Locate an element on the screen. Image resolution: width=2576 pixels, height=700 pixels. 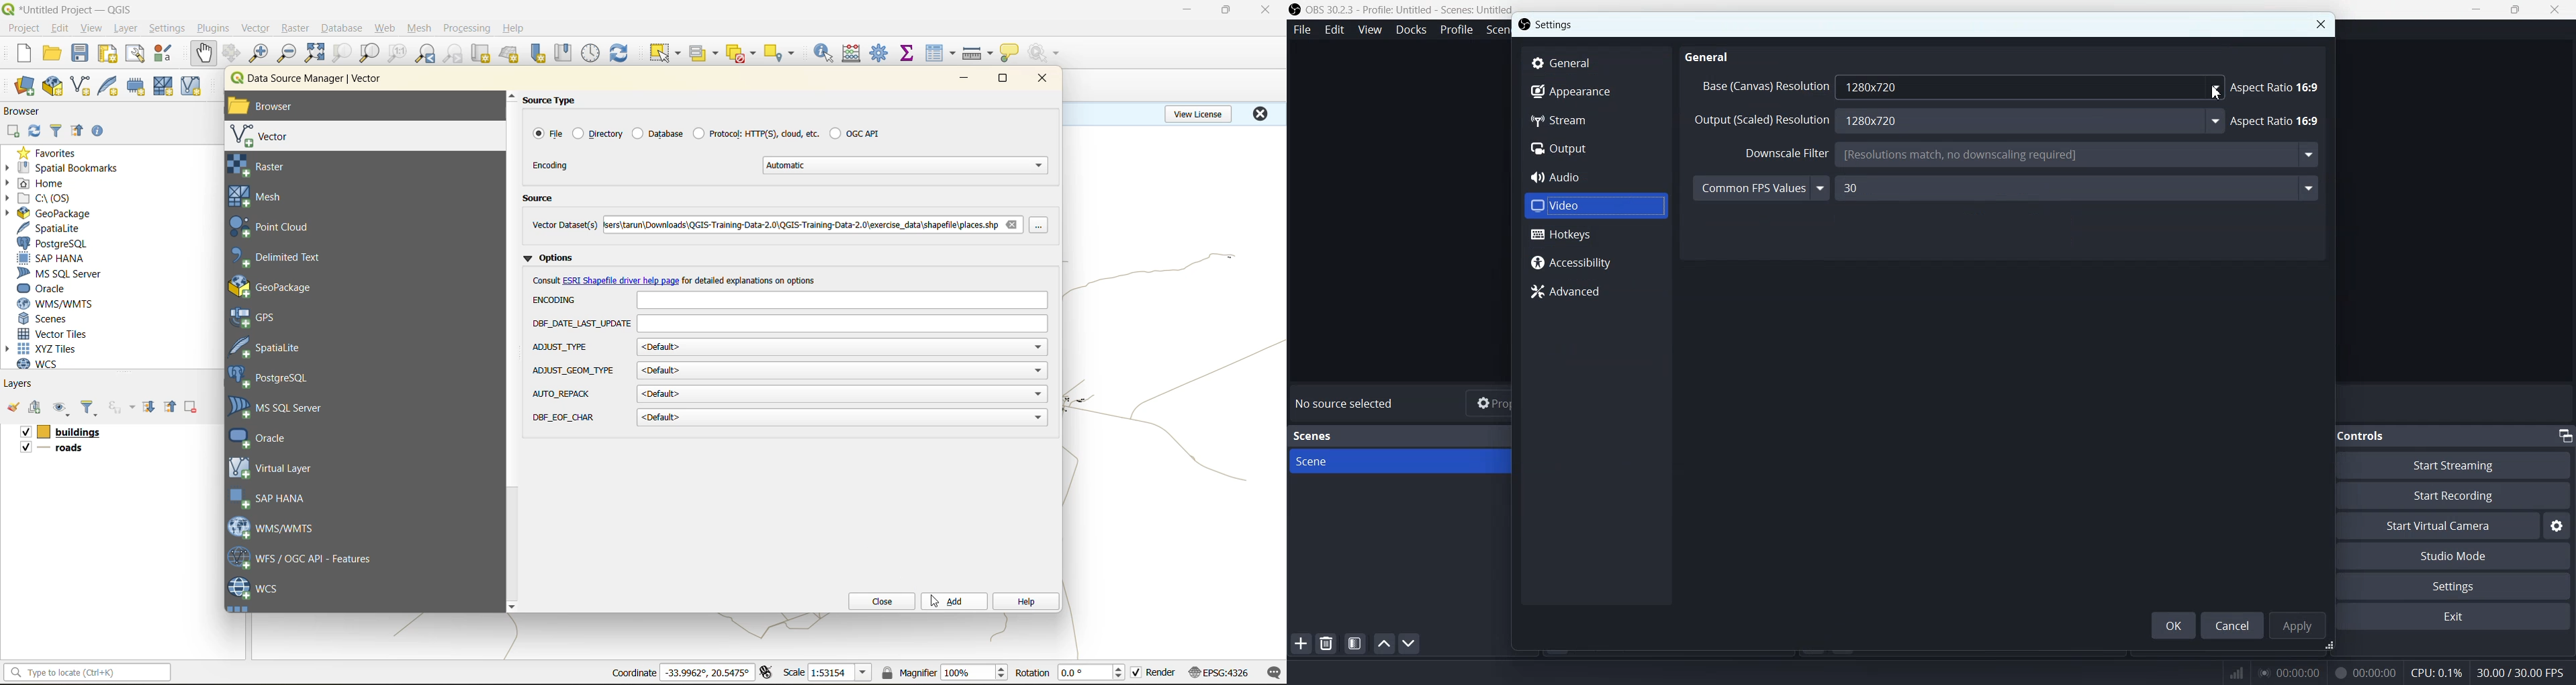
select is located at coordinates (663, 54).